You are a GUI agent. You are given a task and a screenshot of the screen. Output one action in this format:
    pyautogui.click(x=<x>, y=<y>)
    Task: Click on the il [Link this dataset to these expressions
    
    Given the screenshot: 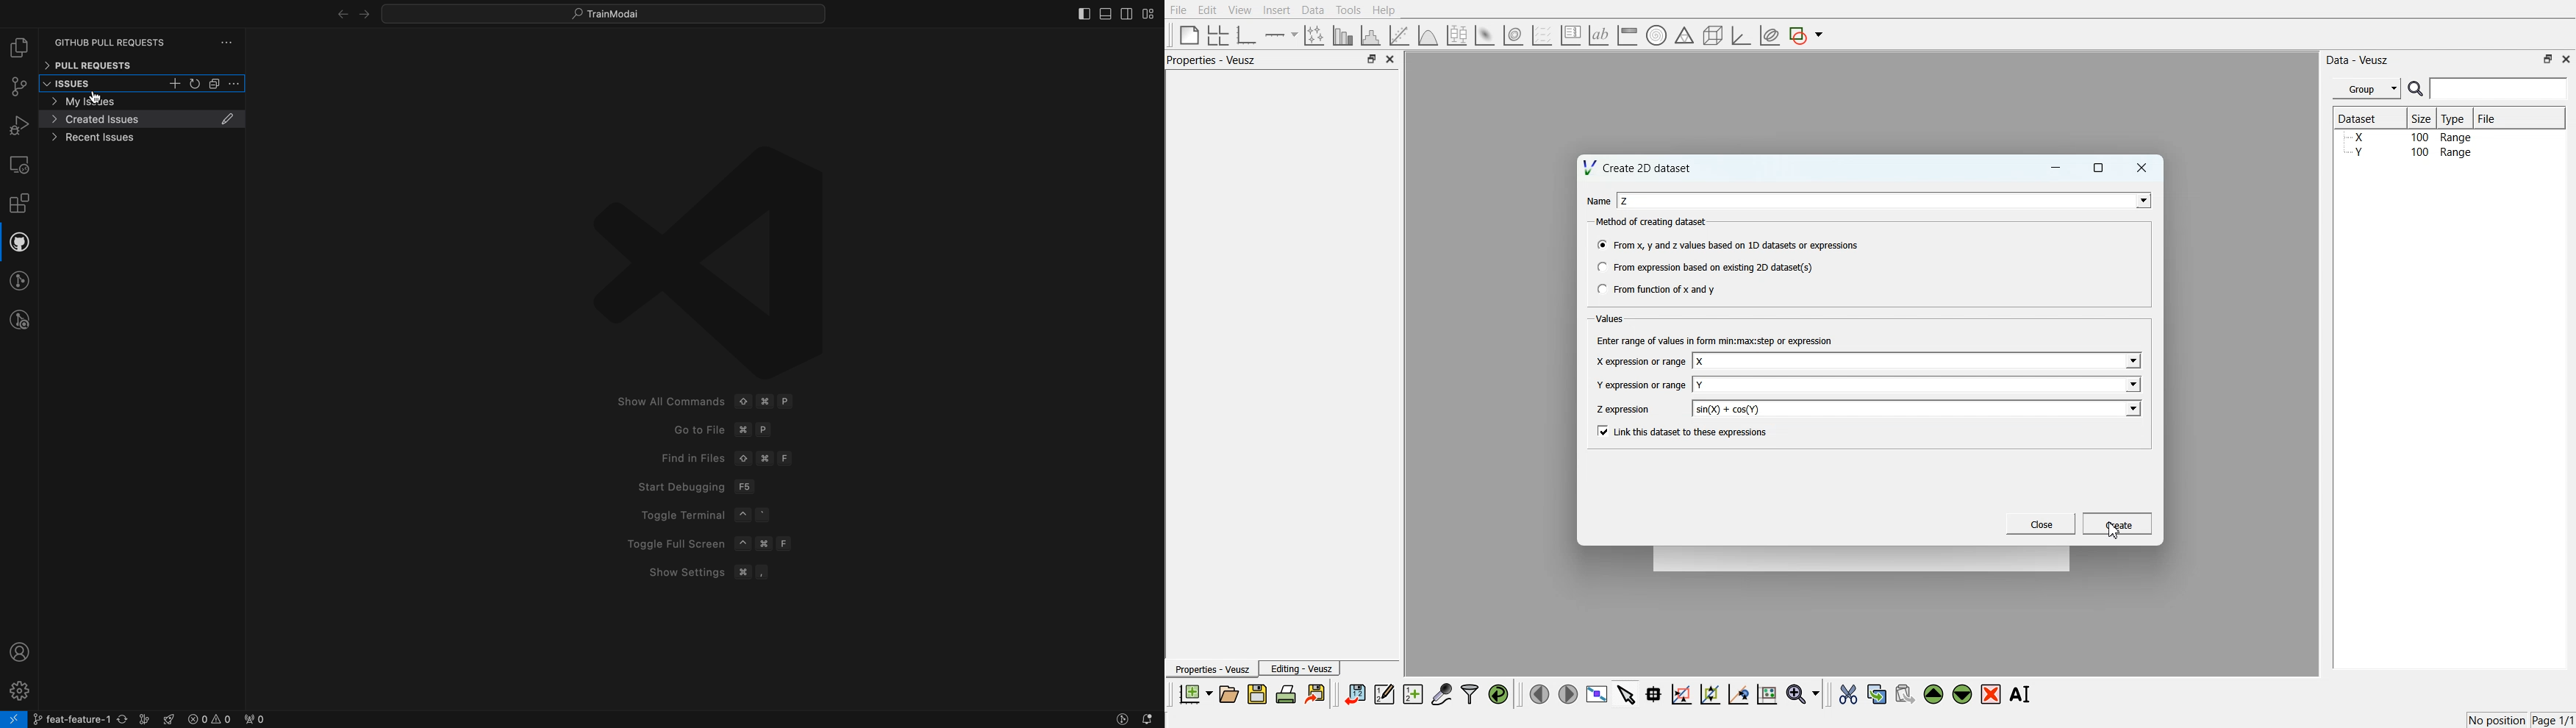 What is the action you would take?
    pyautogui.click(x=1684, y=431)
    